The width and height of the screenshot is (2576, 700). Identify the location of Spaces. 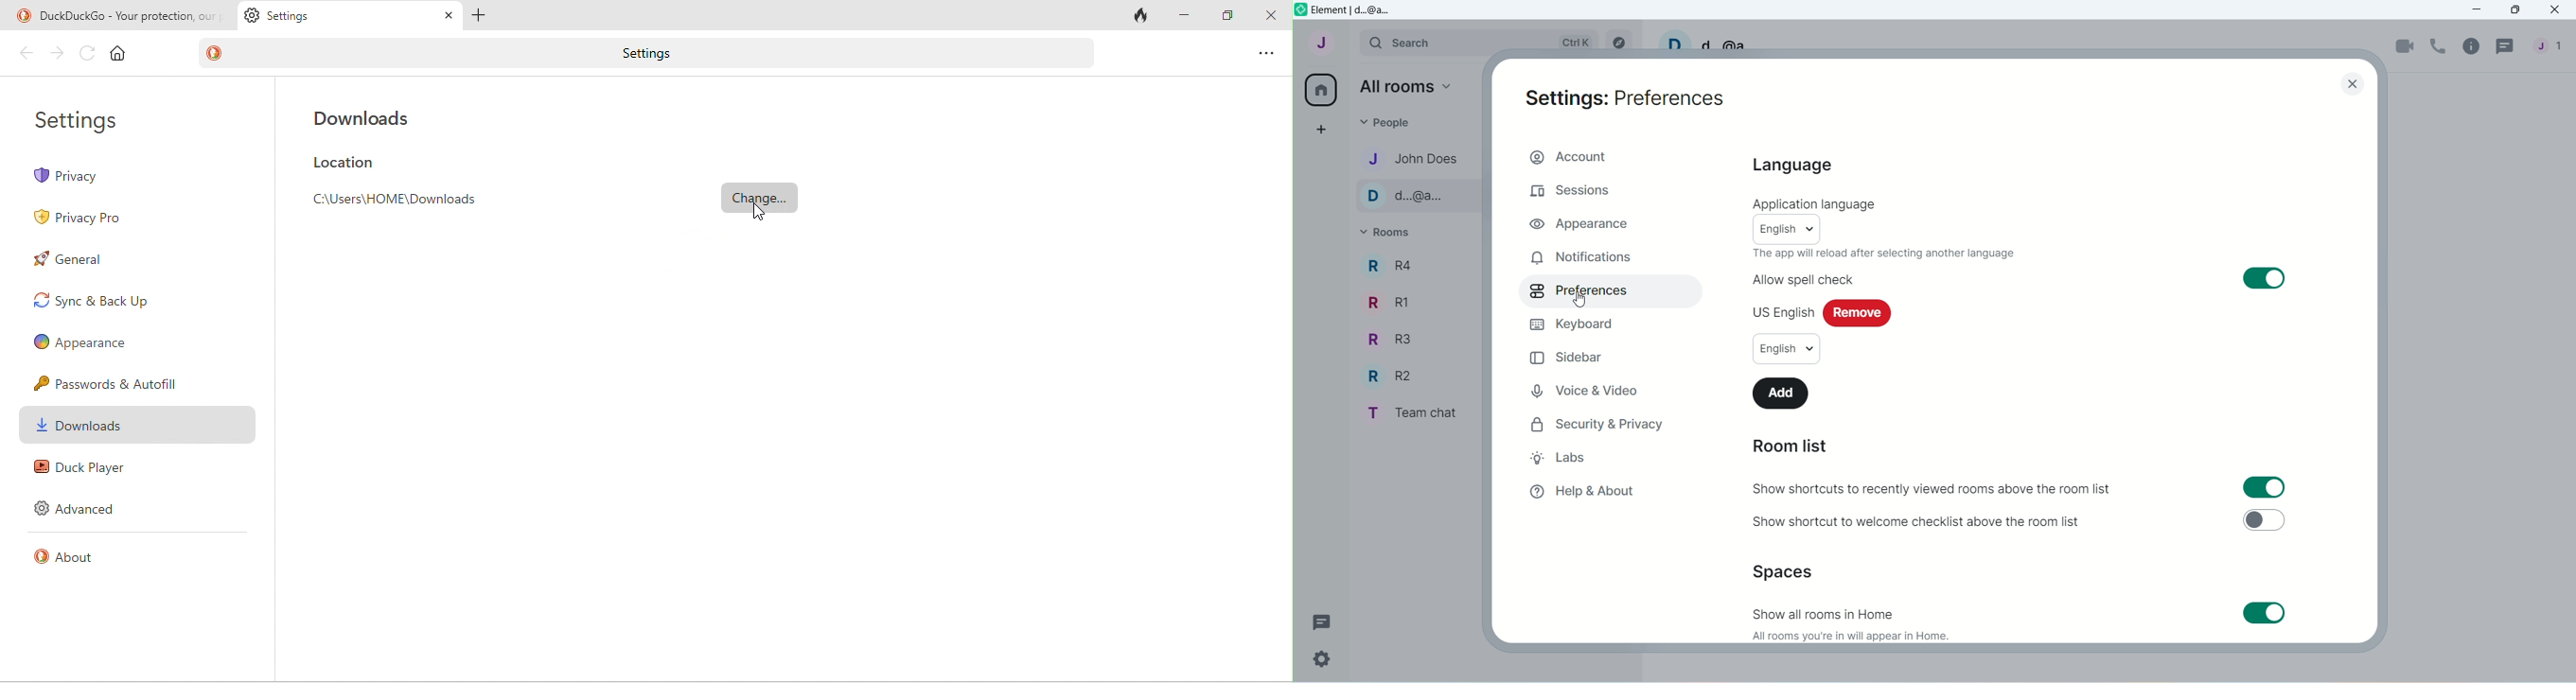
(1787, 571).